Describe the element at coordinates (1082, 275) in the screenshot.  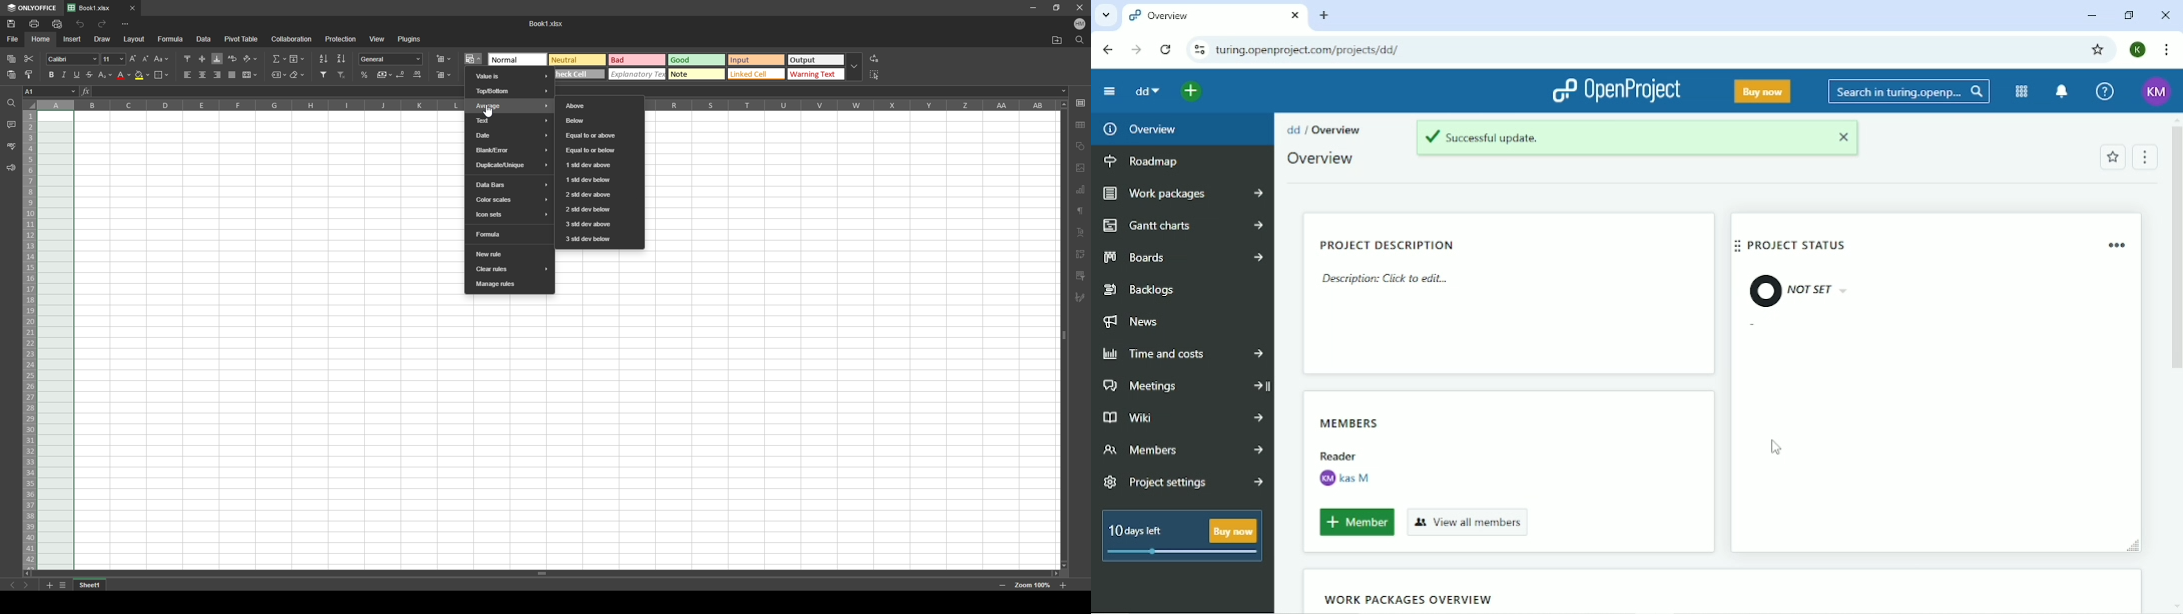
I see `comment` at that location.